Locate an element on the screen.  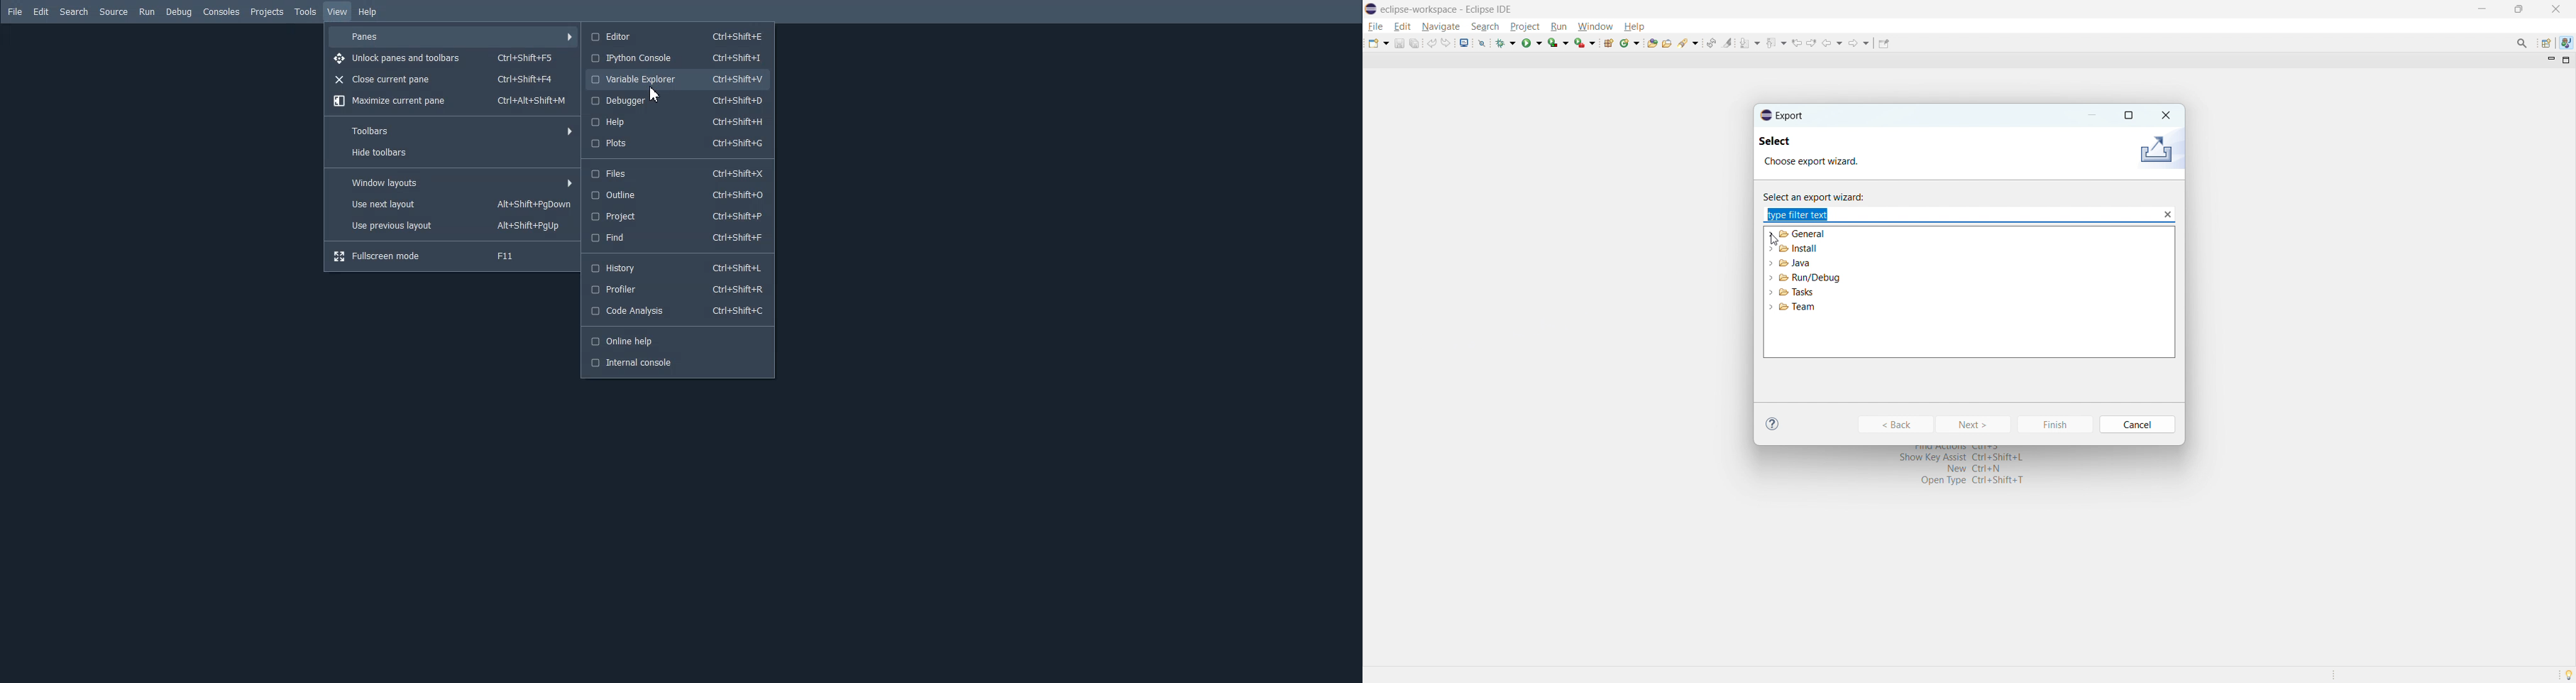
Outline is located at coordinates (676, 195).